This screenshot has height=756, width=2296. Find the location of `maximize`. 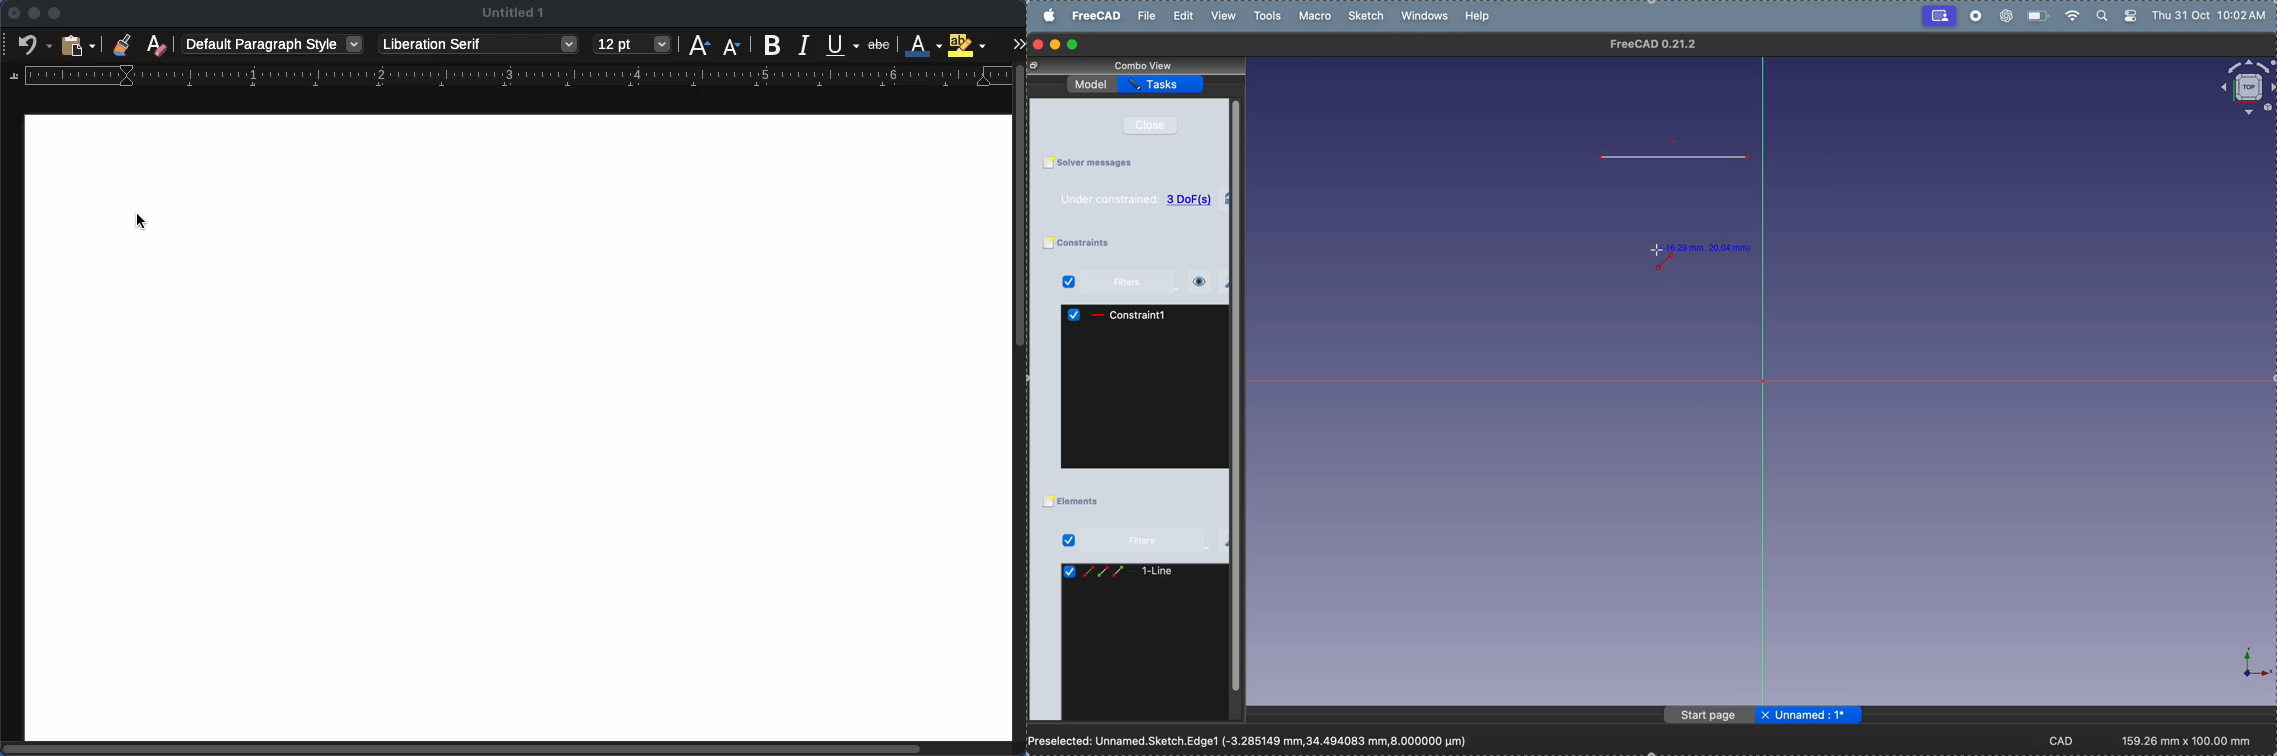

maximize is located at coordinates (1074, 45).